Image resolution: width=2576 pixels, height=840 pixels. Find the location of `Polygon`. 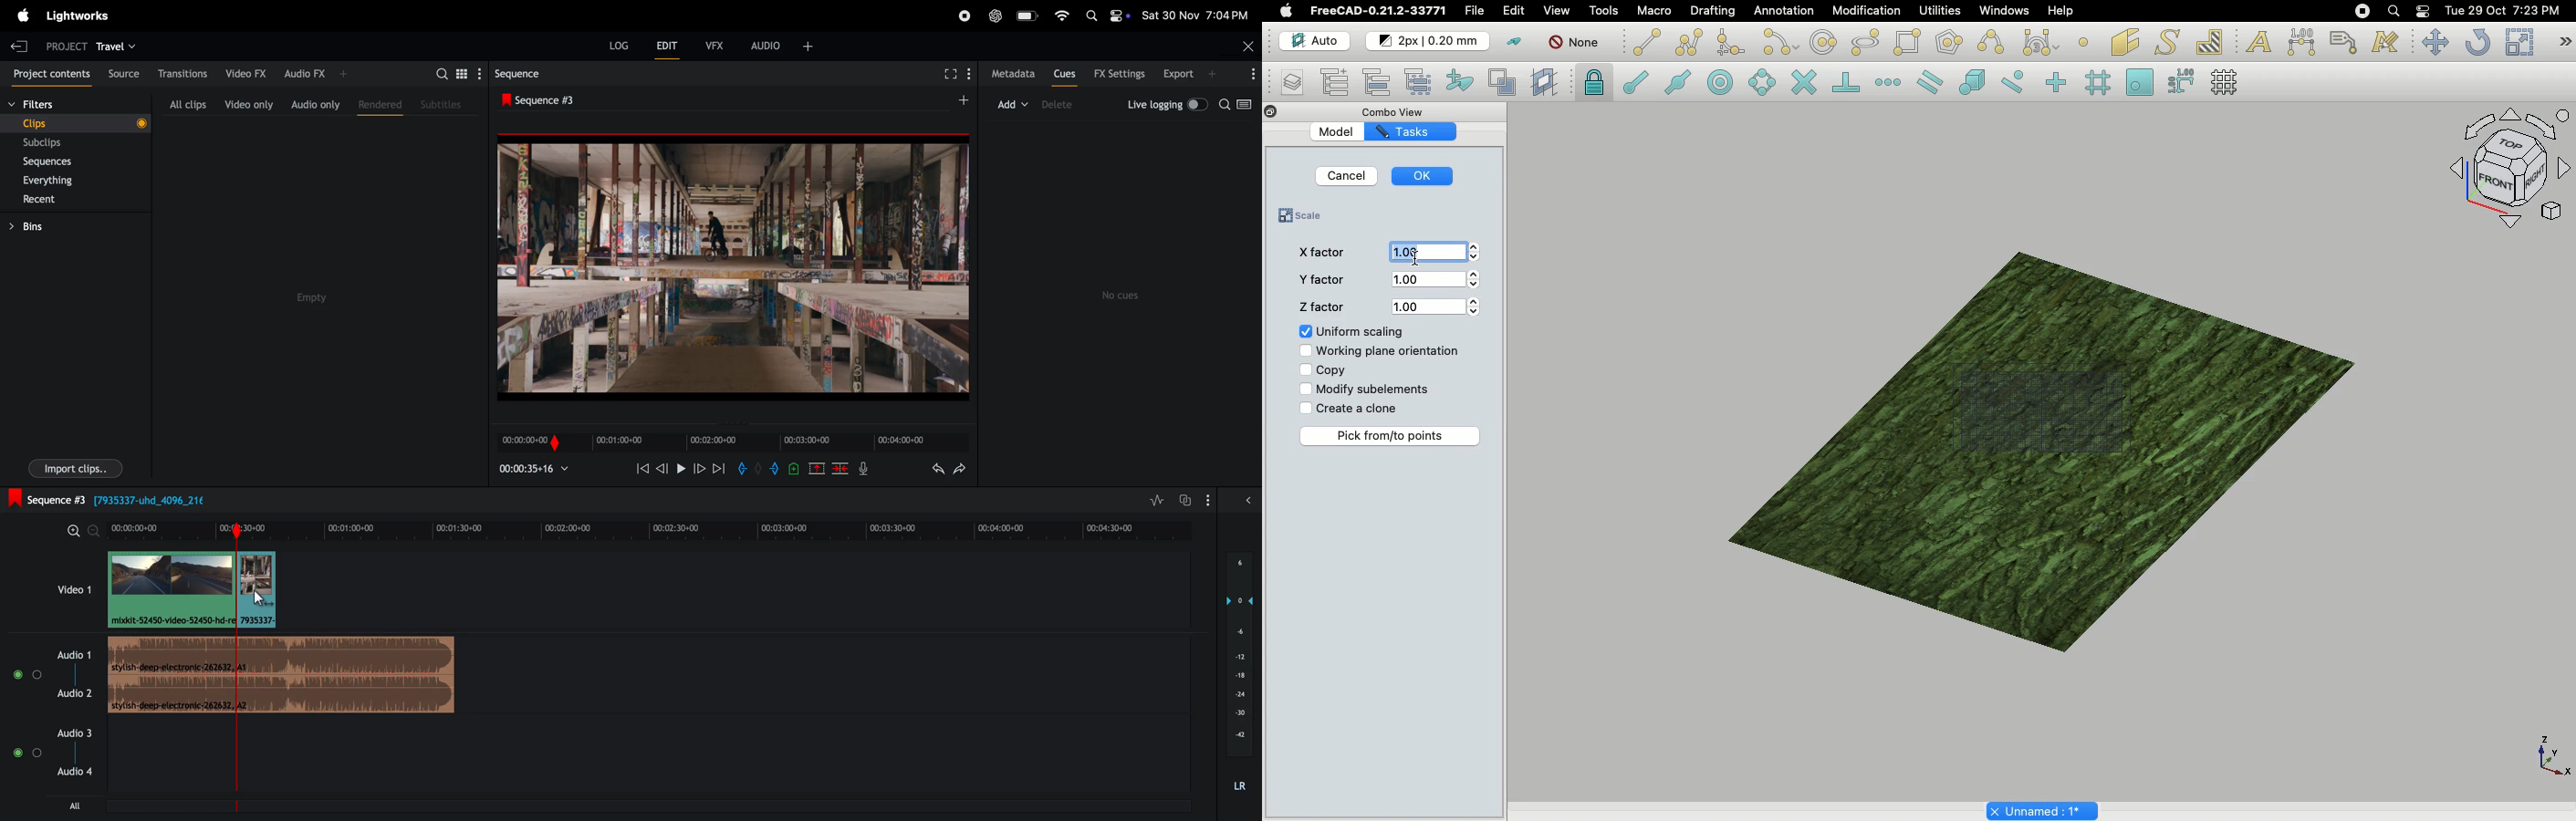

Polygon is located at coordinates (1947, 43).